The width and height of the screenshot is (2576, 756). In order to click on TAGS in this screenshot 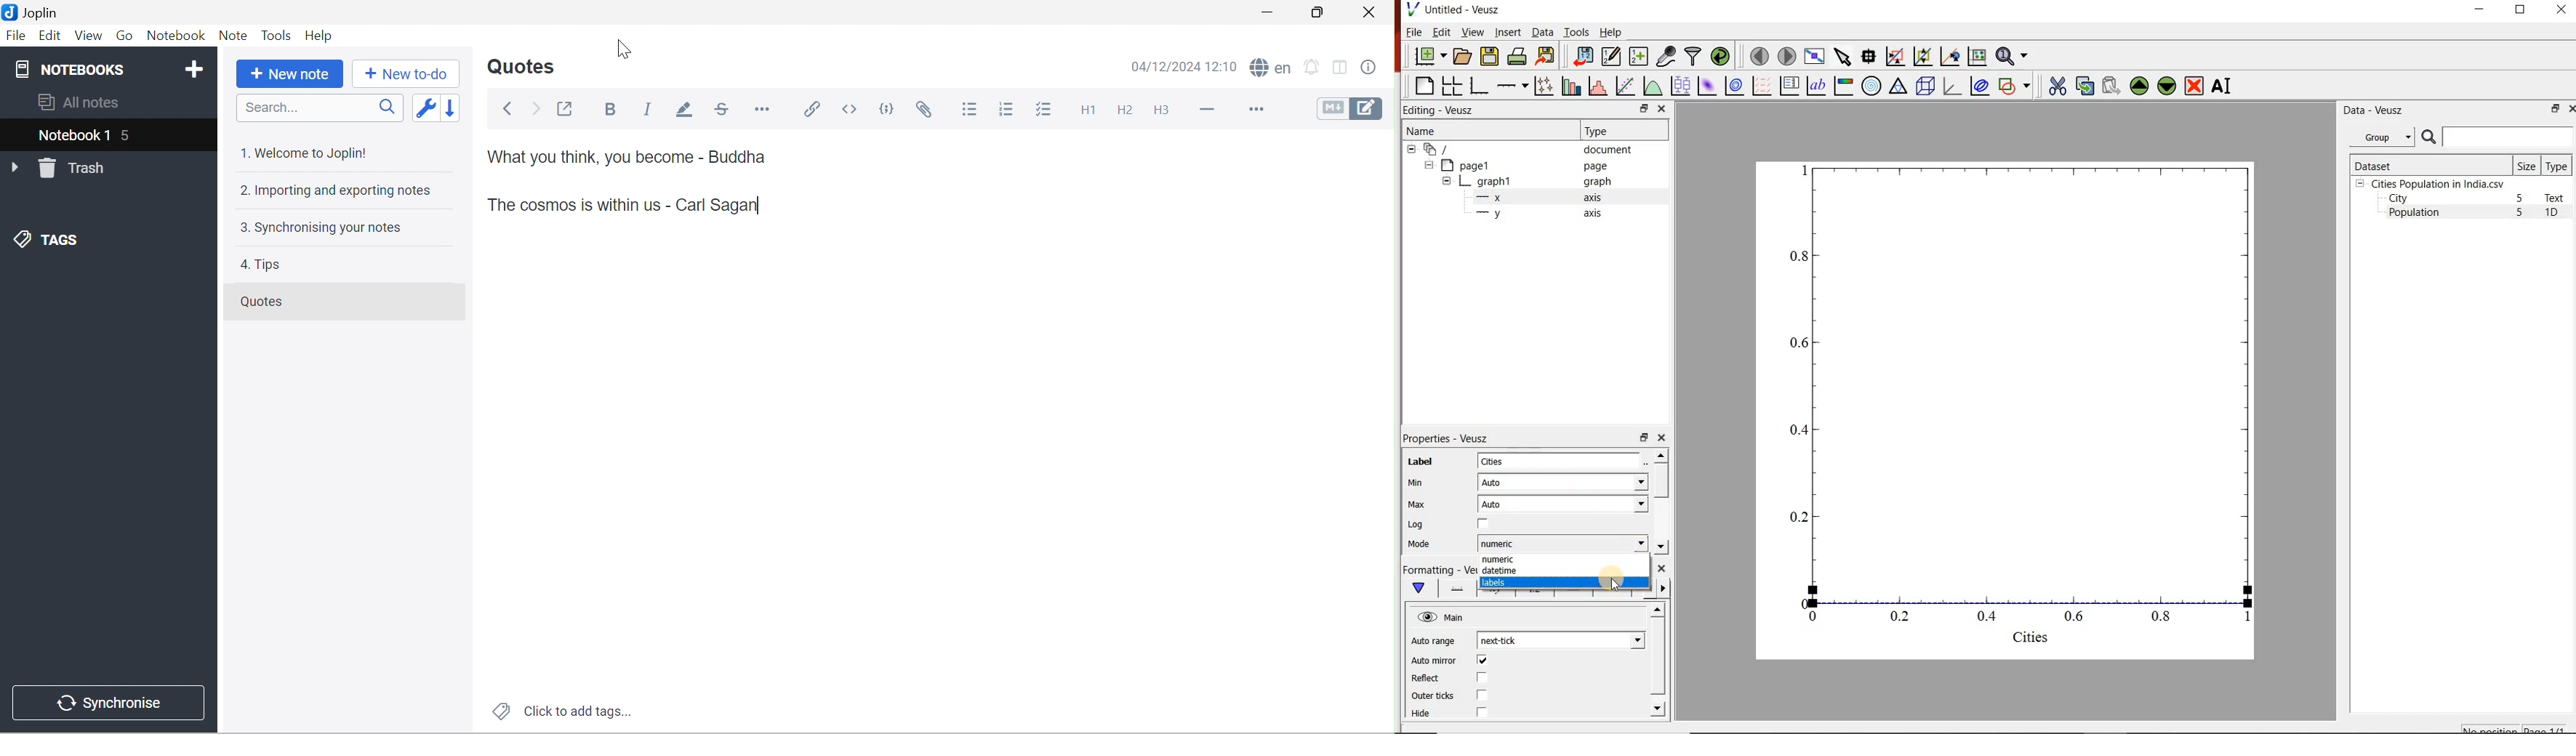, I will do `click(49, 239)`.